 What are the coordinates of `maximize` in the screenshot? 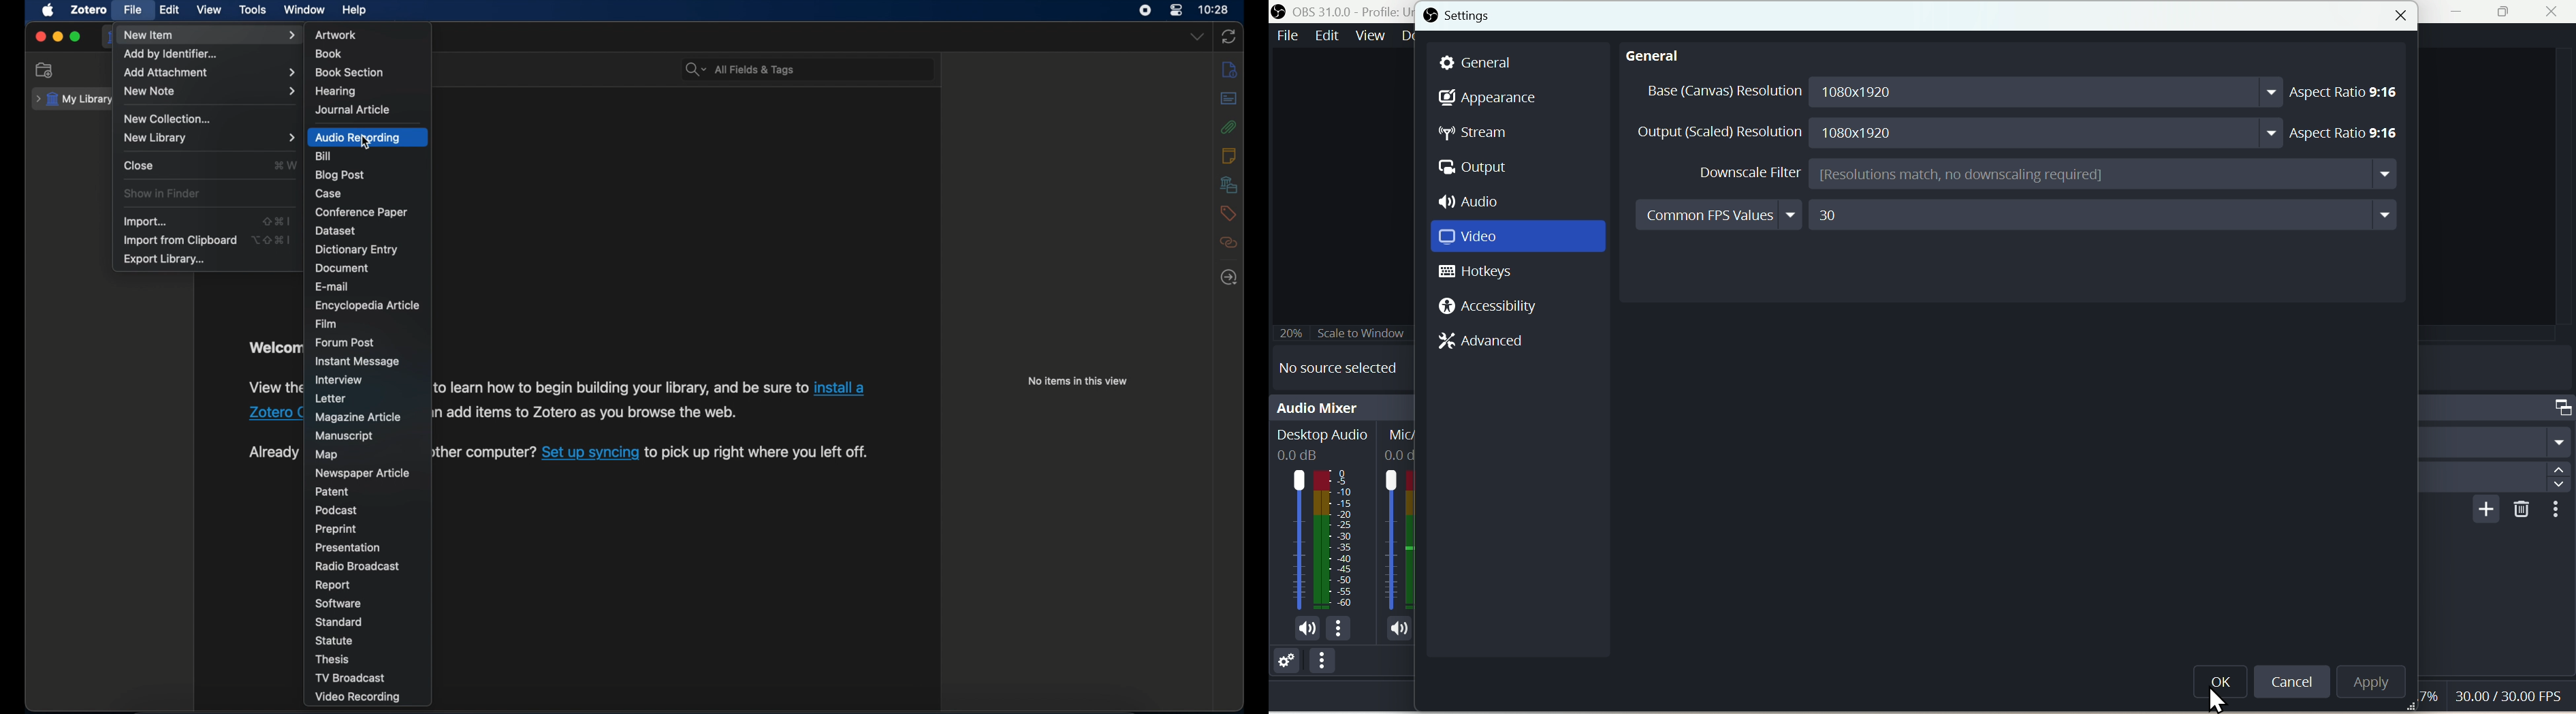 It's located at (75, 37).